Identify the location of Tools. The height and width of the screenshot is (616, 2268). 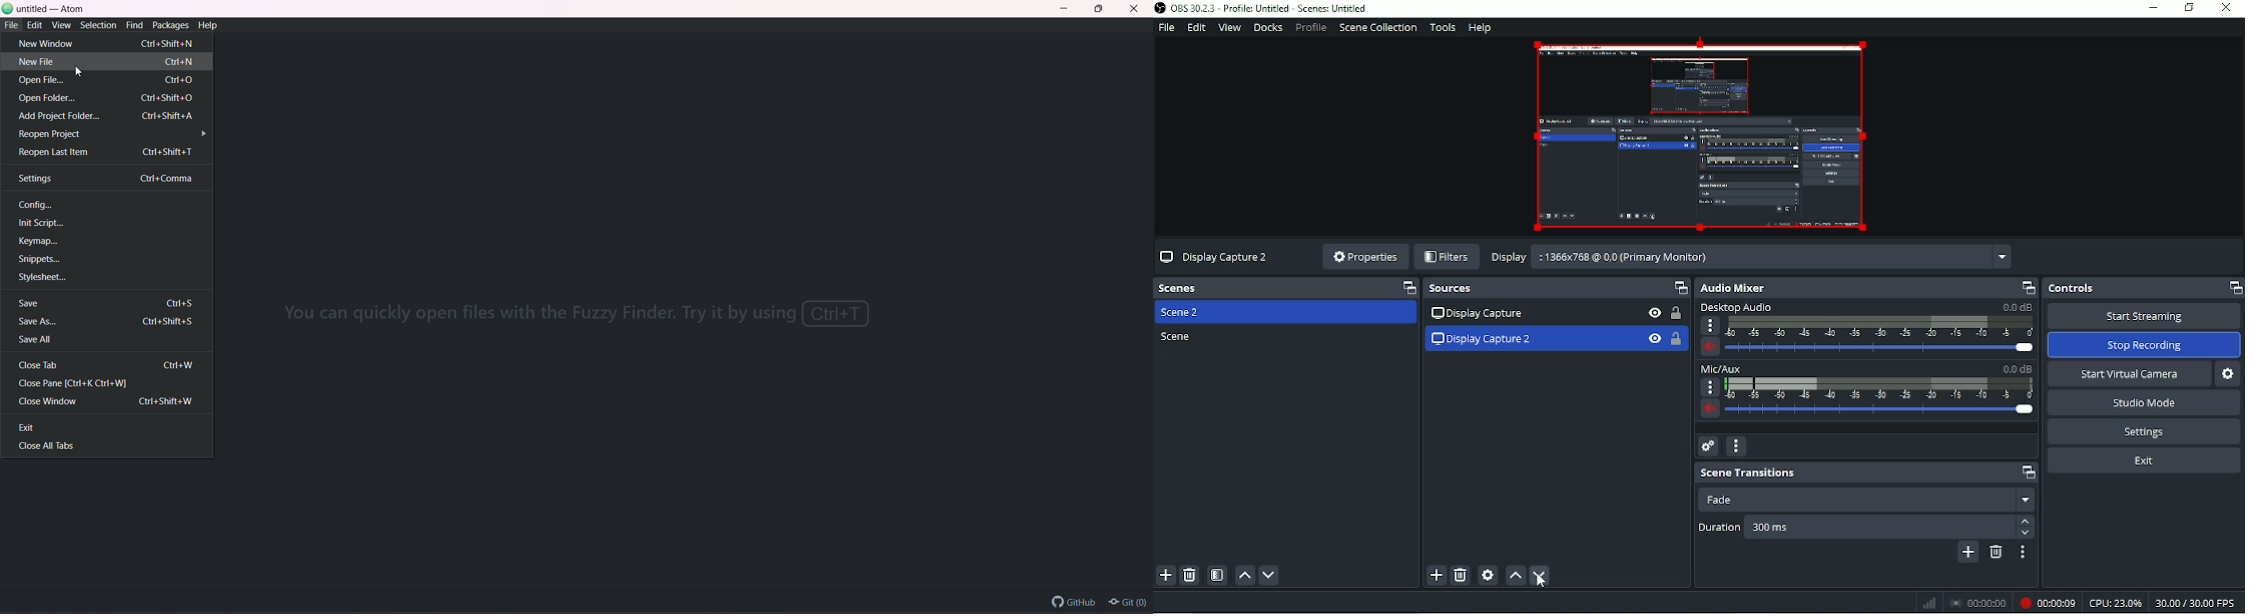
(1443, 27).